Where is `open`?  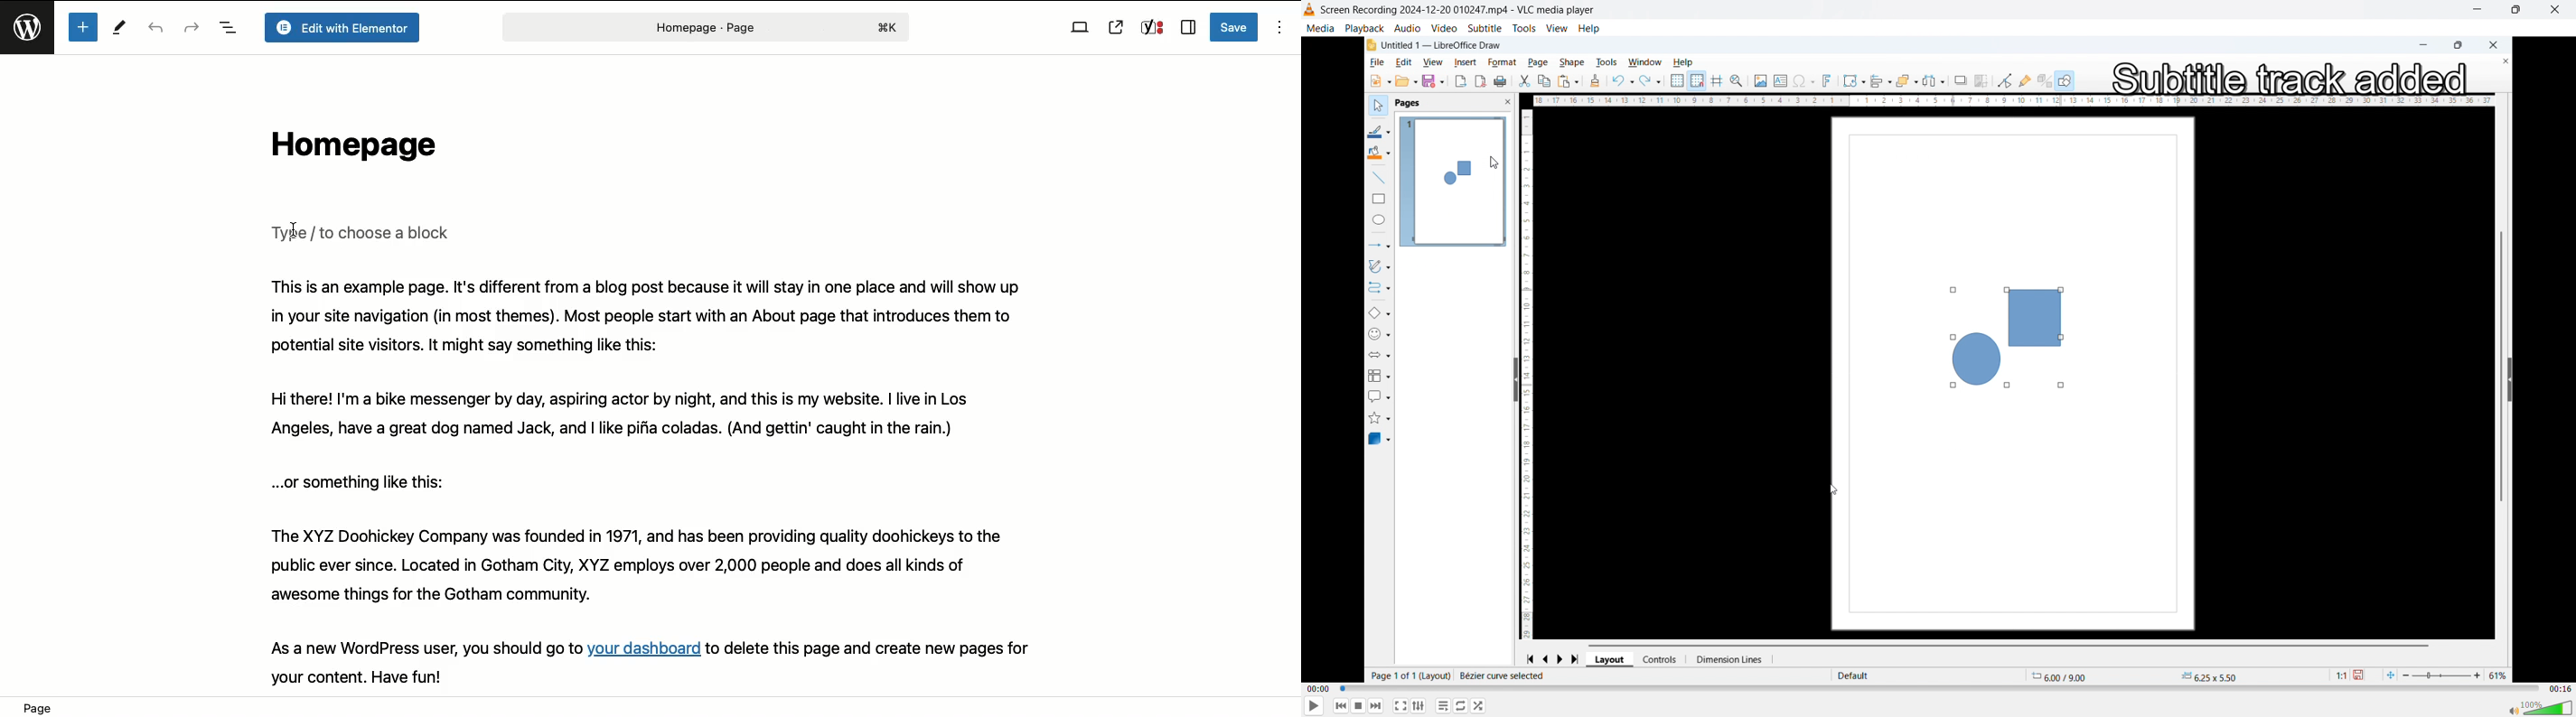 open is located at coordinates (1407, 82).